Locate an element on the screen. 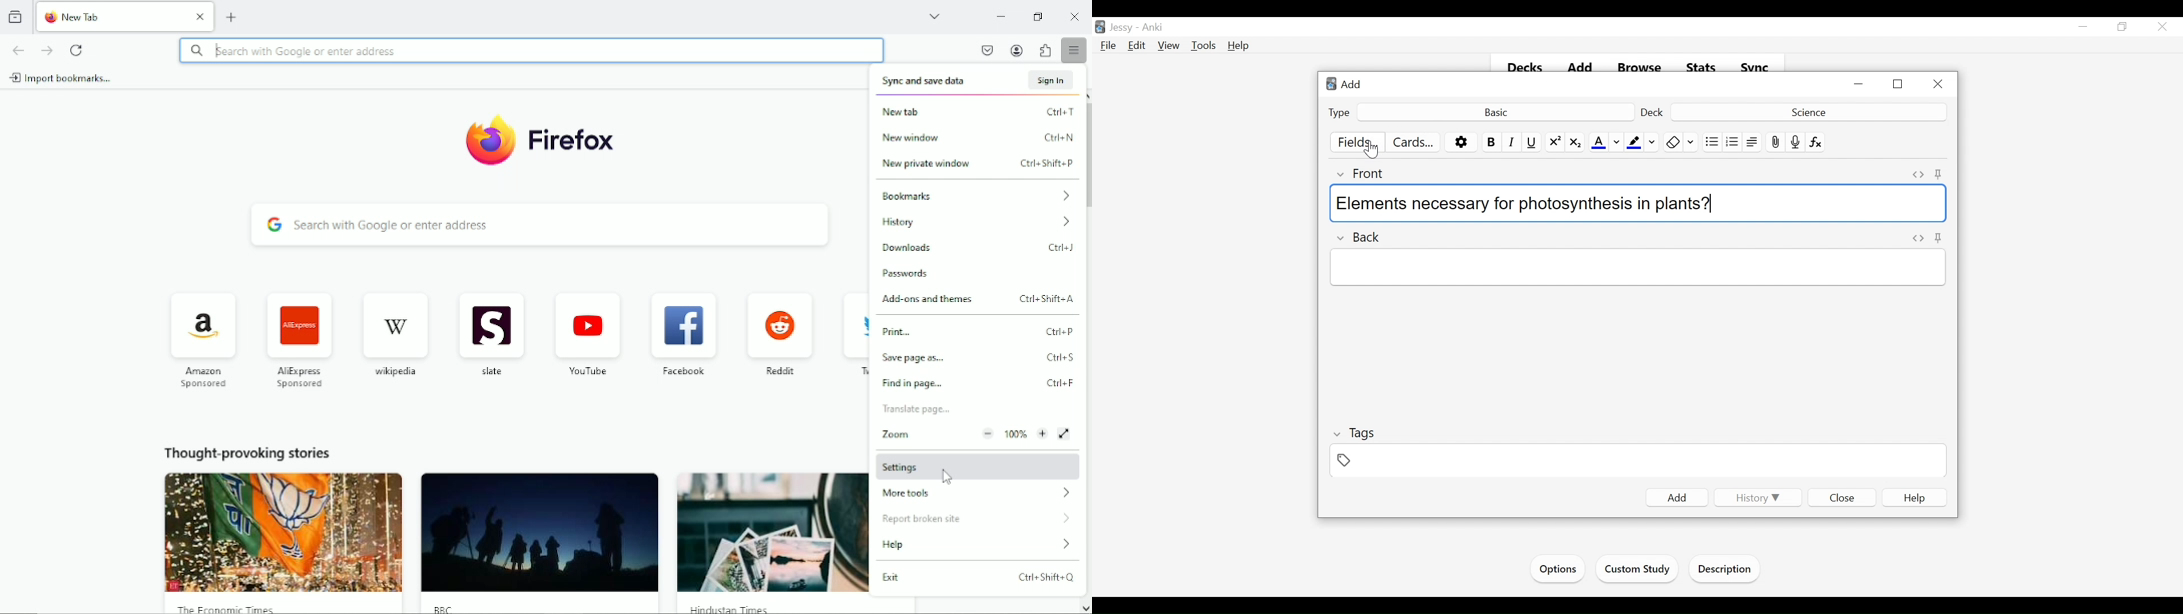  Close is located at coordinates (1937, 85).